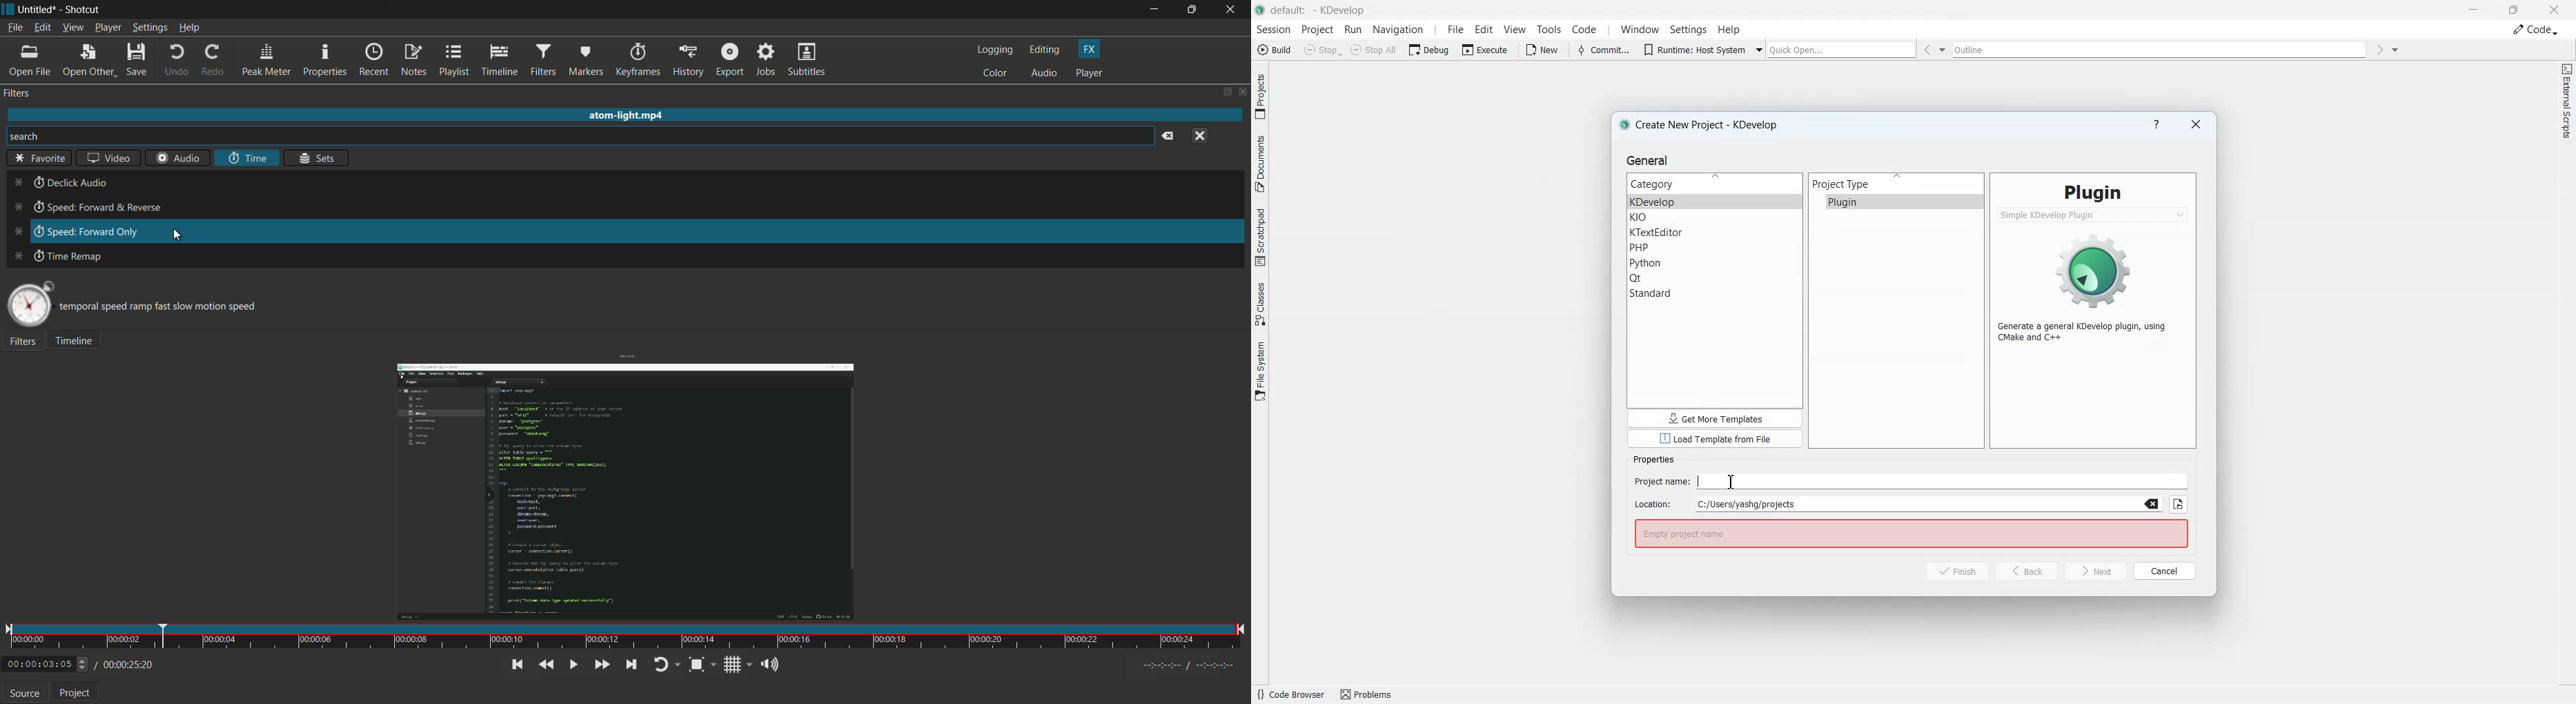 This screenshot has height=728, width=2576. What do you see at coordinates (212, 61) in the screenshot?
I see `redo` at bounding box center [212, 61].